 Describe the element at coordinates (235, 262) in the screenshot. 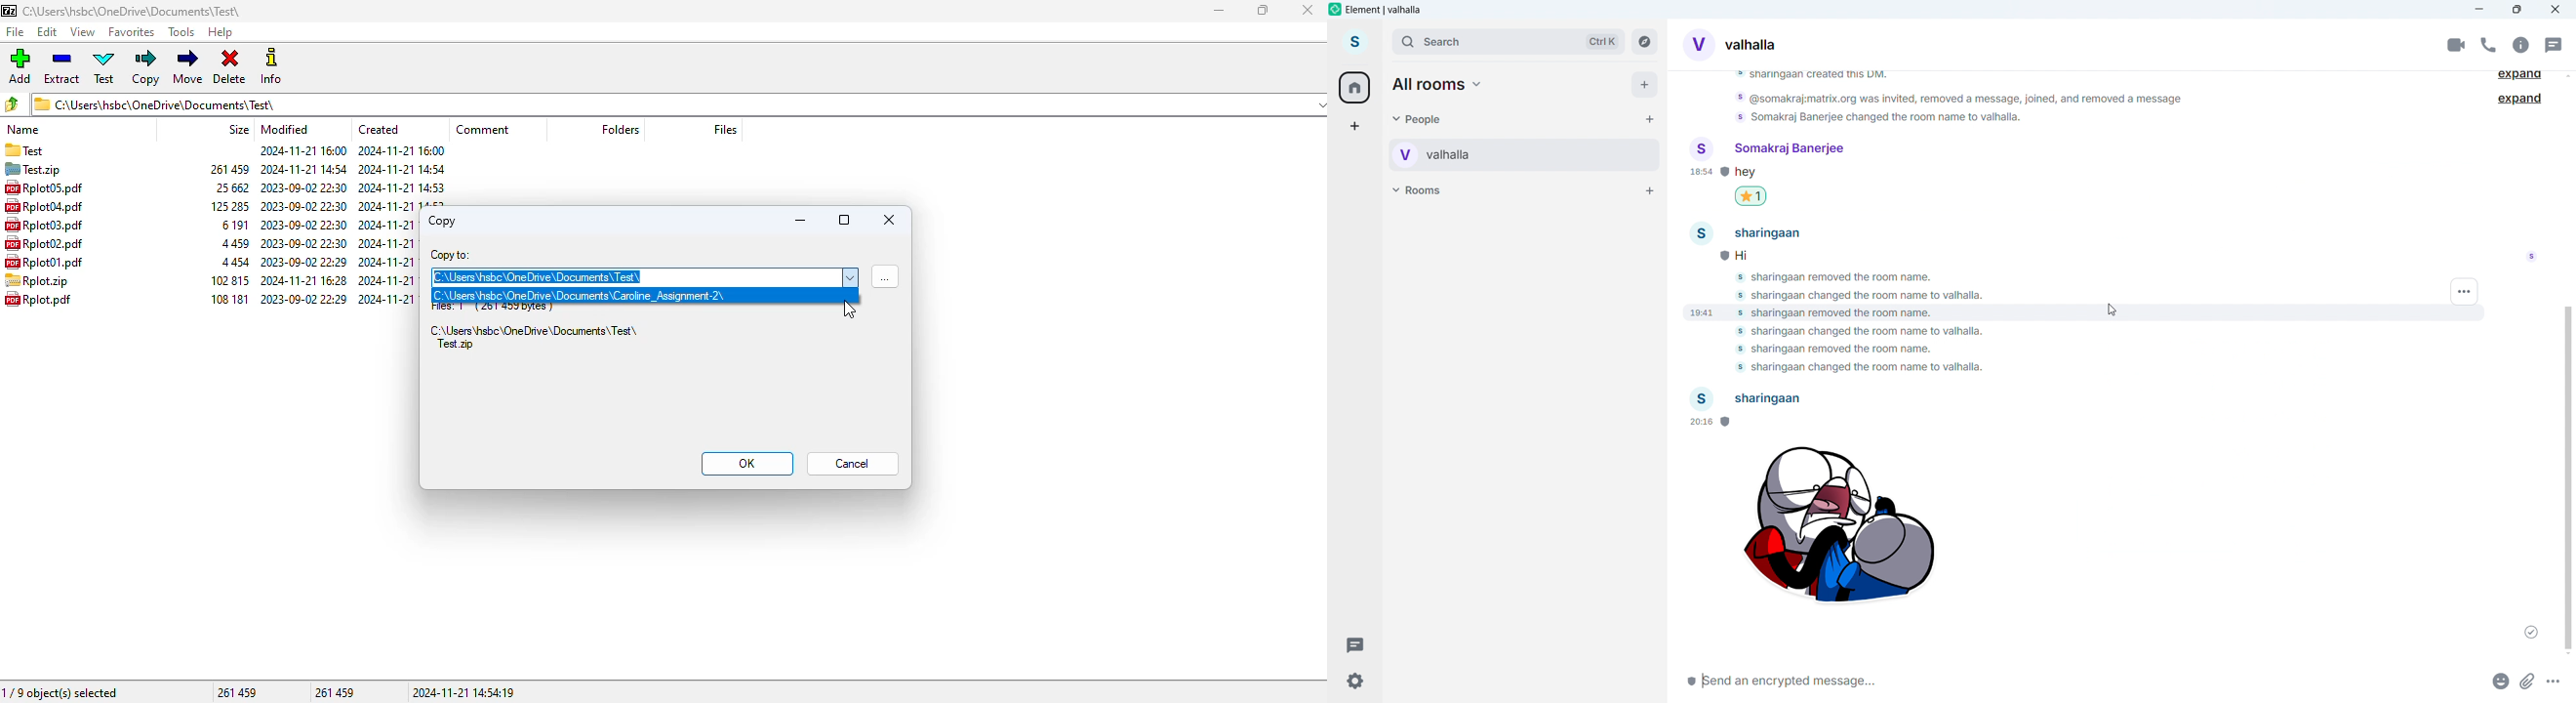

I see `size` at that location.